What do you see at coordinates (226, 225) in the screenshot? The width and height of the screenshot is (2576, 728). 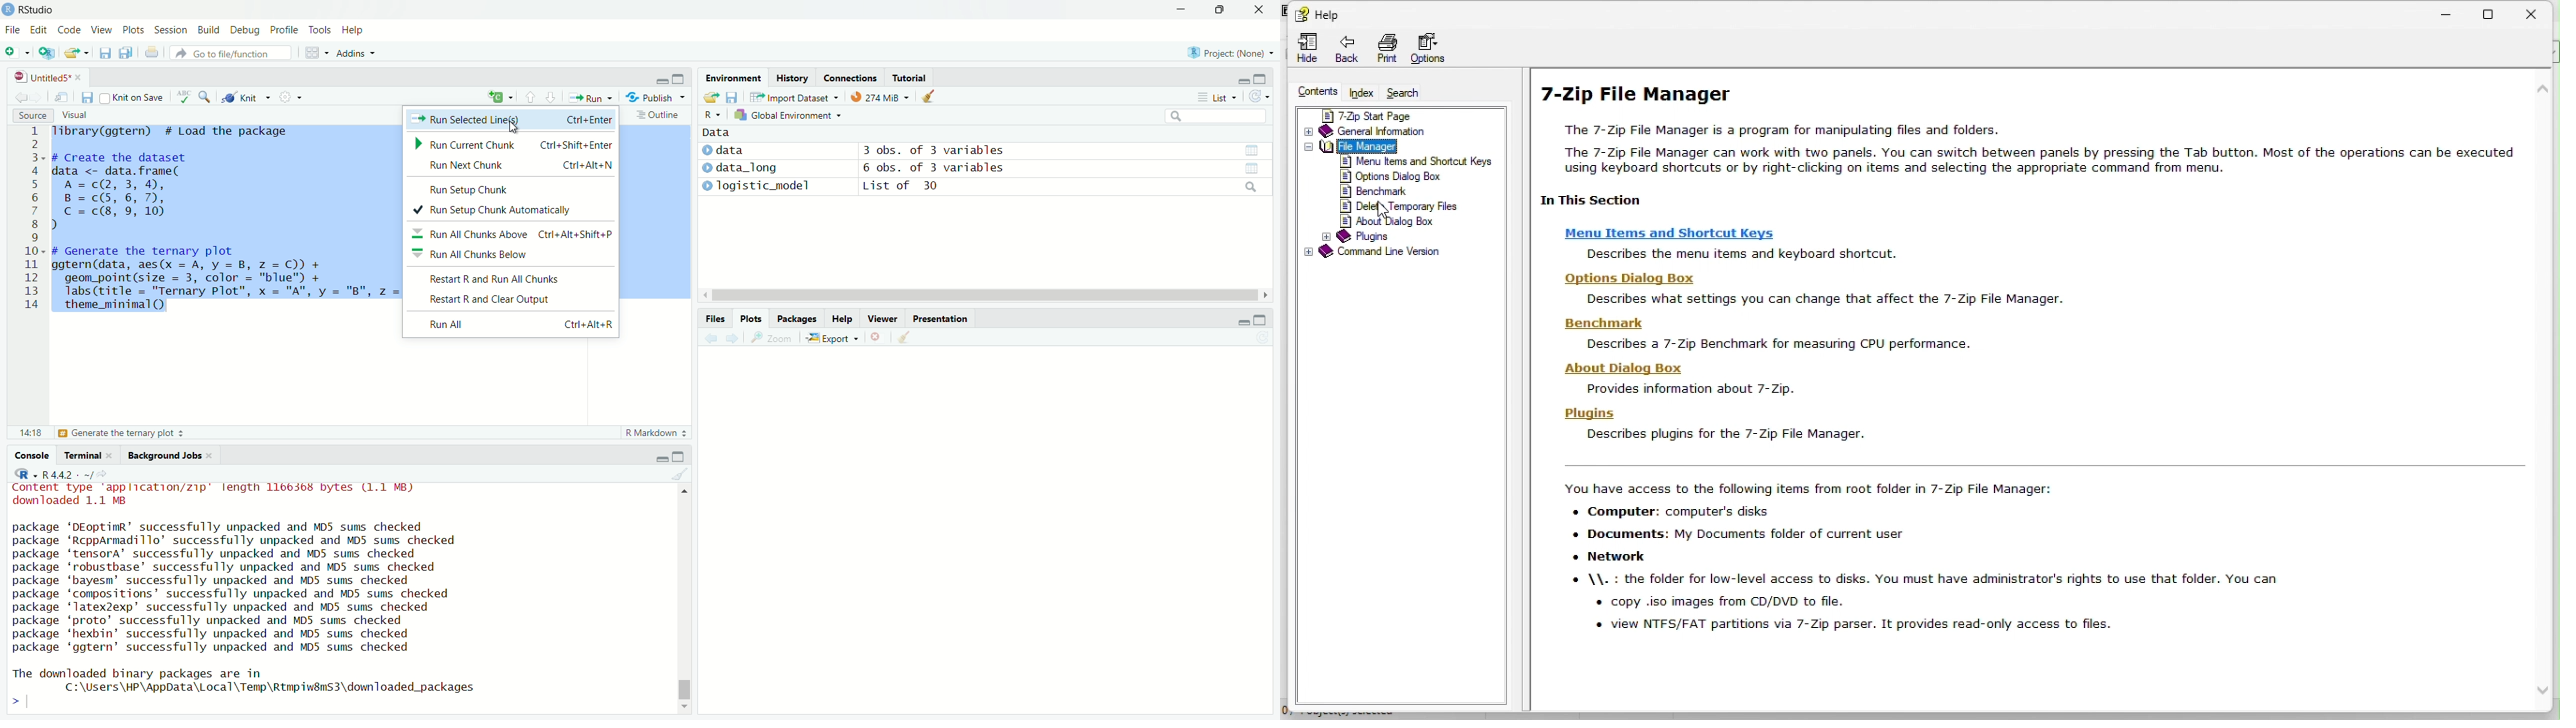 I see `library(ggtern) # Load the package
# Create the dataset
data <- data.frame(
A=c, 3,4,
B =c(5, 6, 7),
C =c(8, 9, 10)
)
I
# Generate the ternary plot
ggtern(data, aes(x = A, y = B, z = 0) +
geom_point(size = 3, color = "blue") +
labs(title = "Ternary Plot", x = "A", y = "8", z = "C") +
theme_minimal()` at bounding box center [226, 225].